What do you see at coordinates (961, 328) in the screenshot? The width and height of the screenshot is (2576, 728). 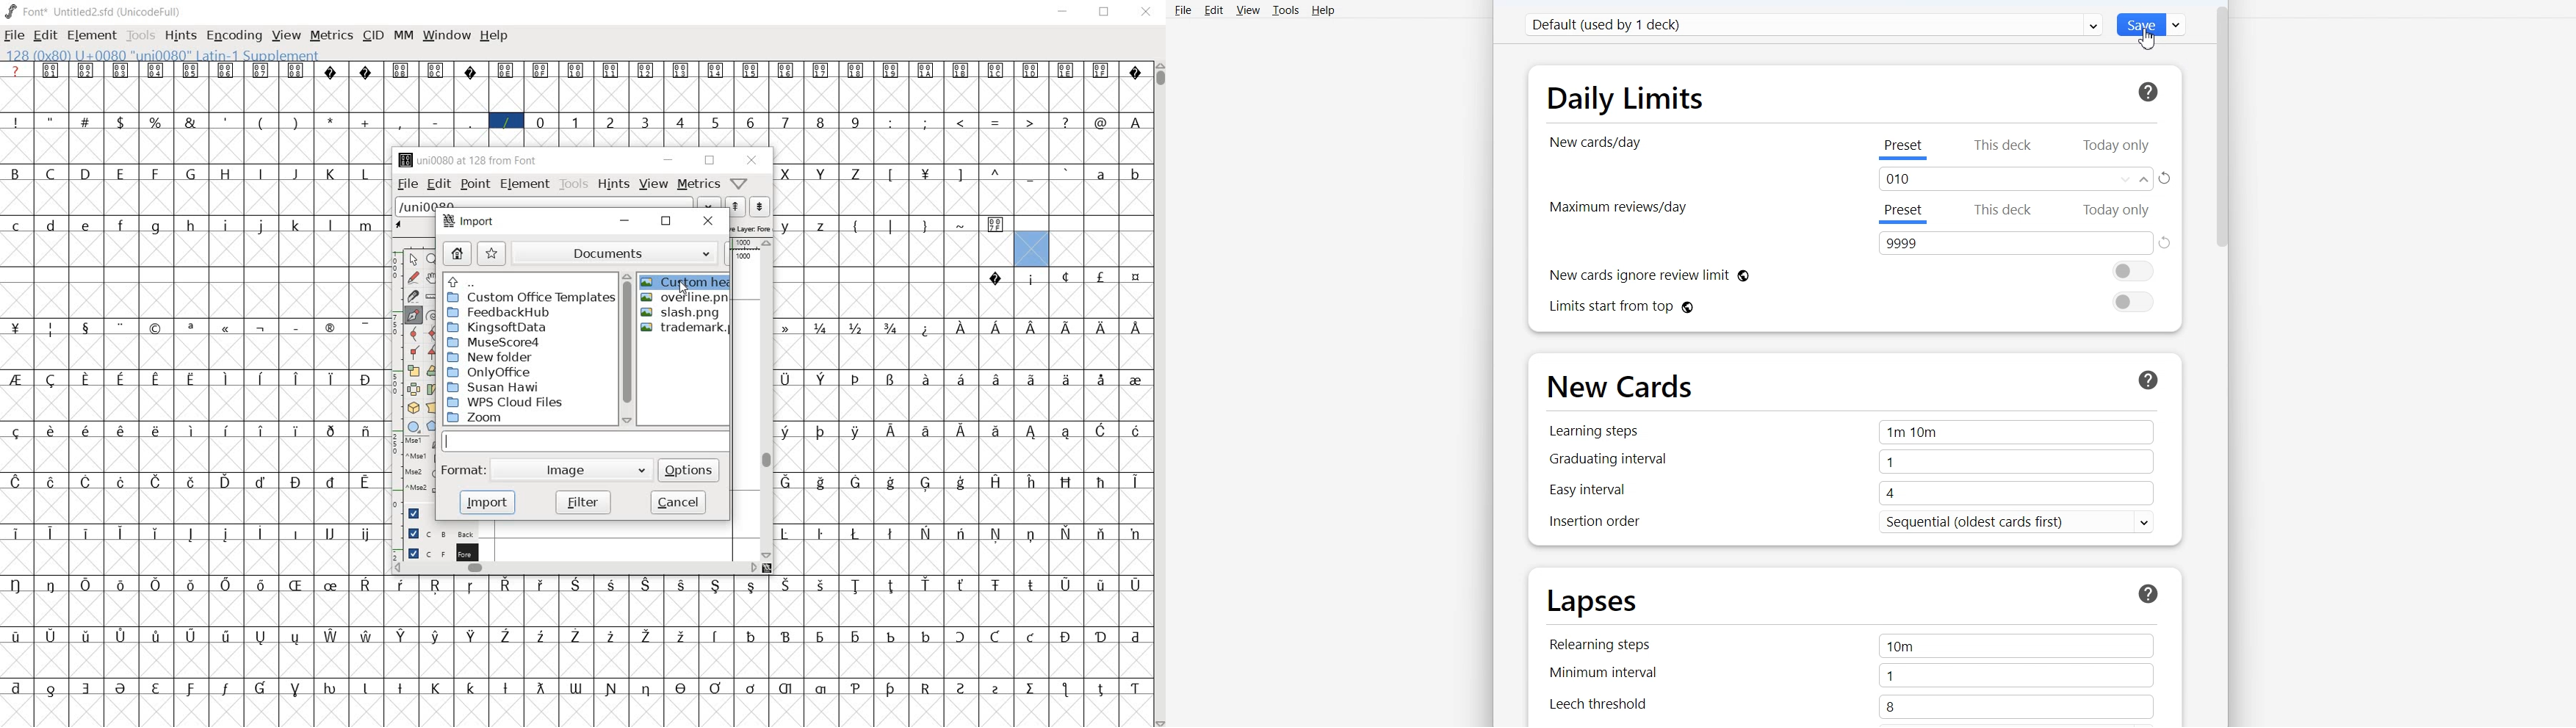 I see `glyph` at bounding box center [961, 328].